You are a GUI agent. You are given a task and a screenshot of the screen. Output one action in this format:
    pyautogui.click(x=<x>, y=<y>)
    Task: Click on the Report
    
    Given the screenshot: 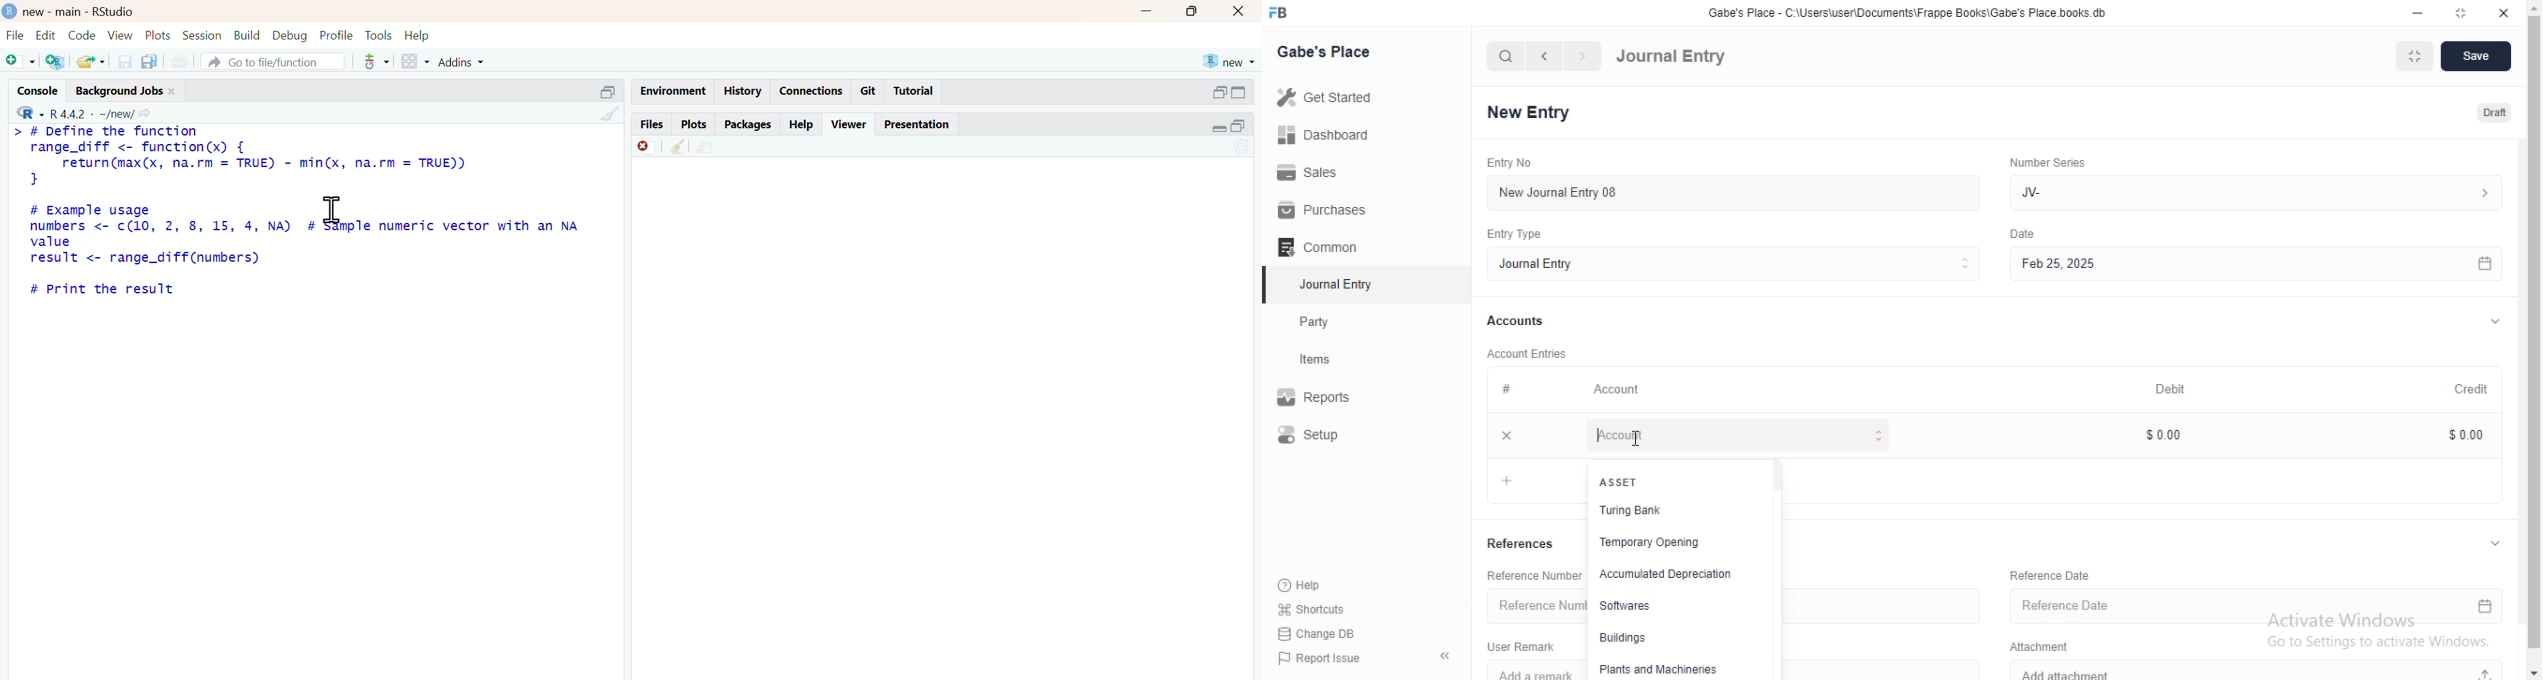 What is the action you would take?
    pyautogui.click(x=1329, y=397)
    